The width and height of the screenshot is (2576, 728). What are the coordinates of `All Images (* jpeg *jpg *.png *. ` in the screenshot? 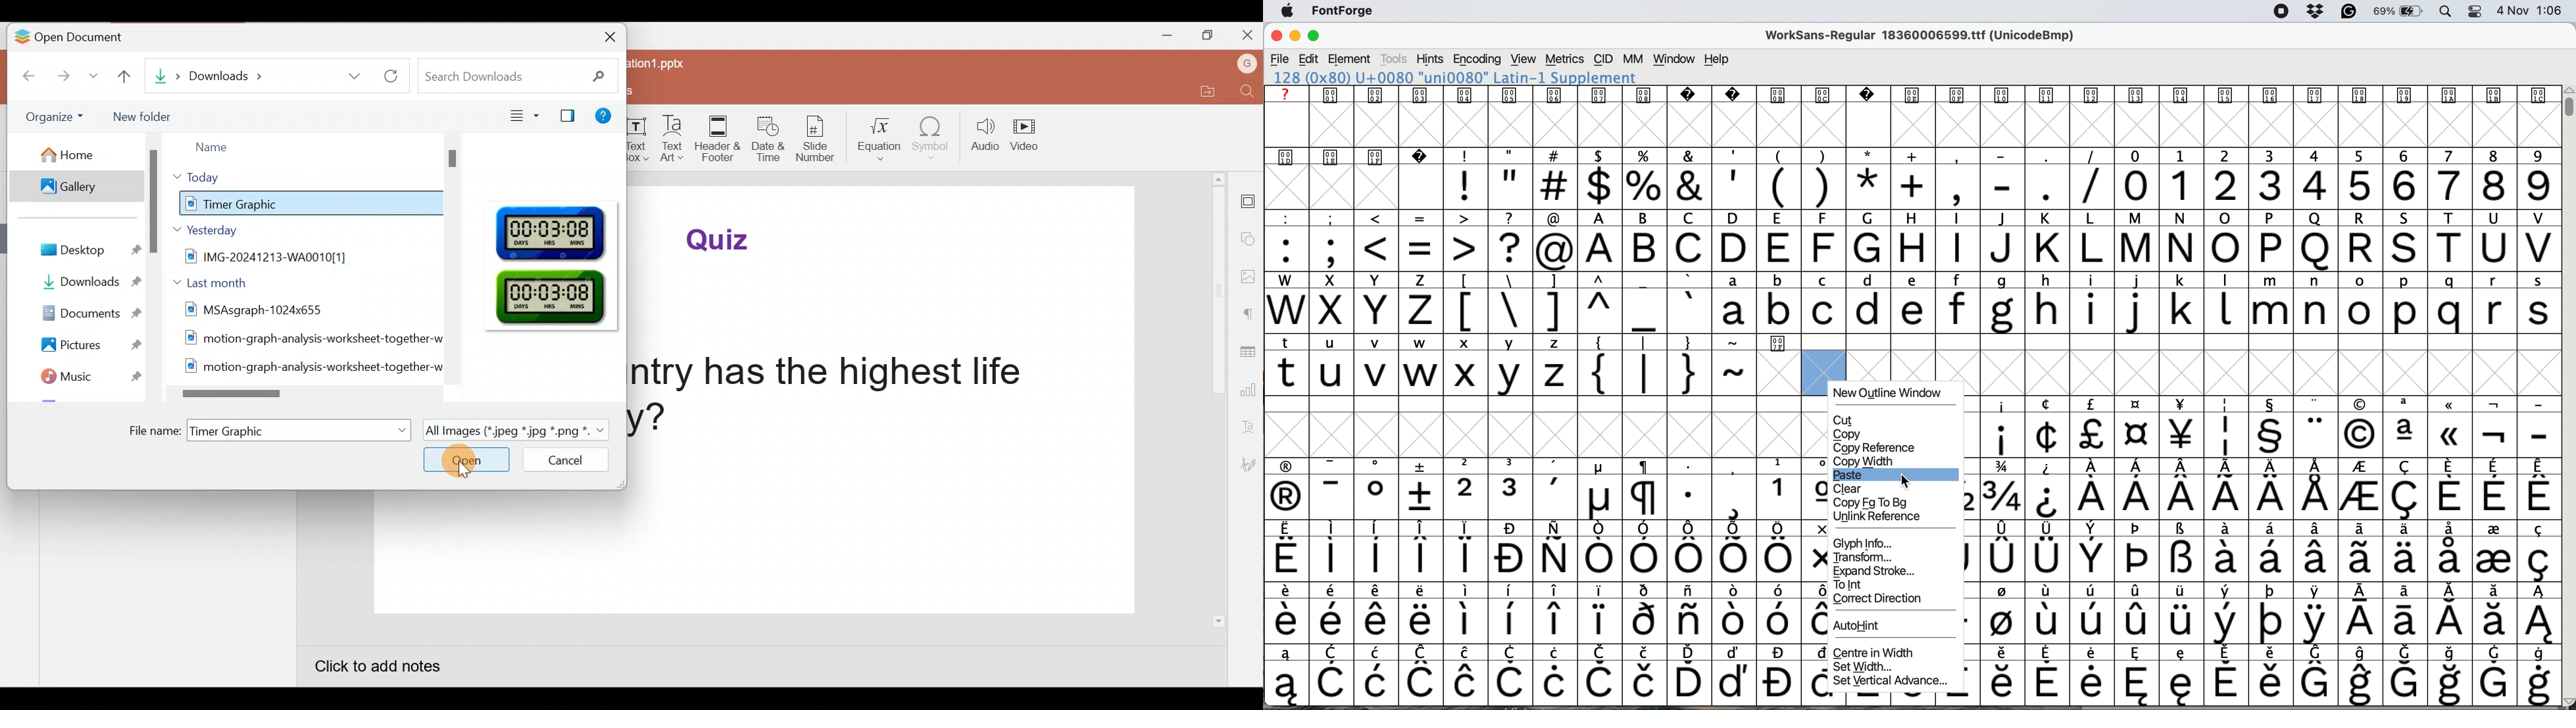 It's located at (514, 427).